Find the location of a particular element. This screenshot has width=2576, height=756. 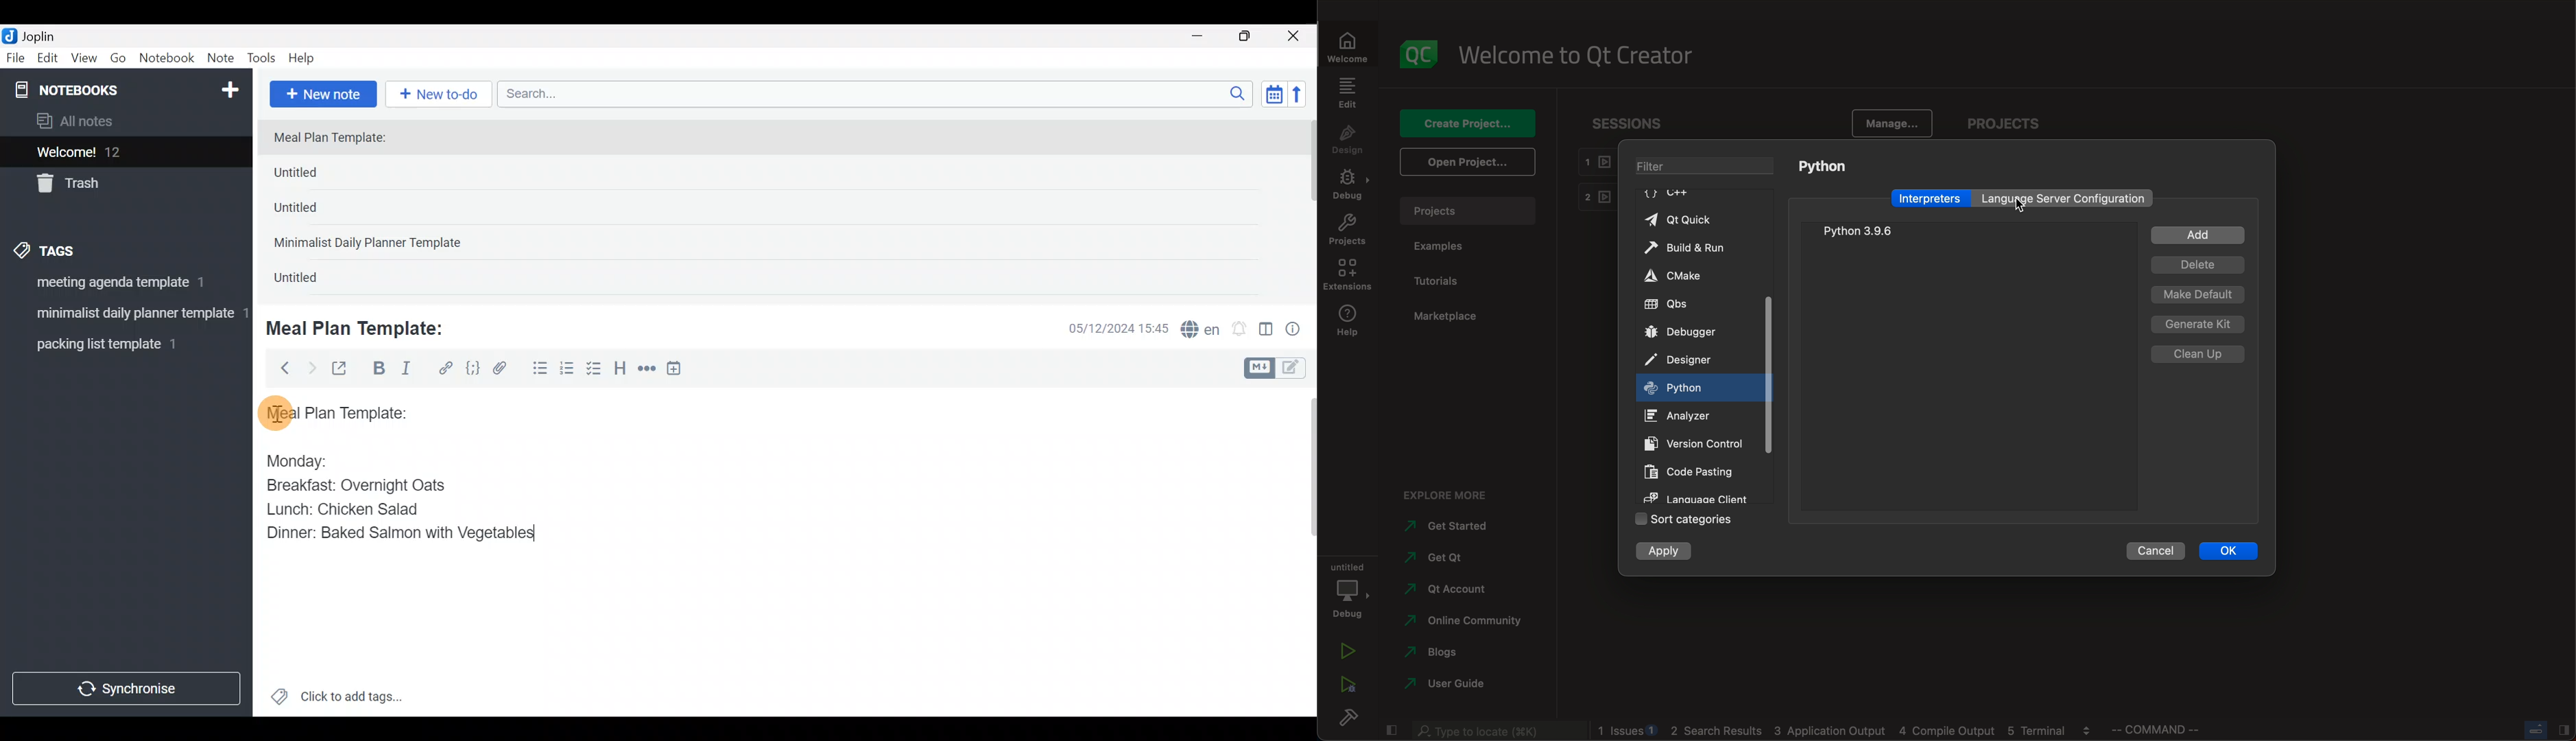

Meal plan template is located at coordinates (332, 411).